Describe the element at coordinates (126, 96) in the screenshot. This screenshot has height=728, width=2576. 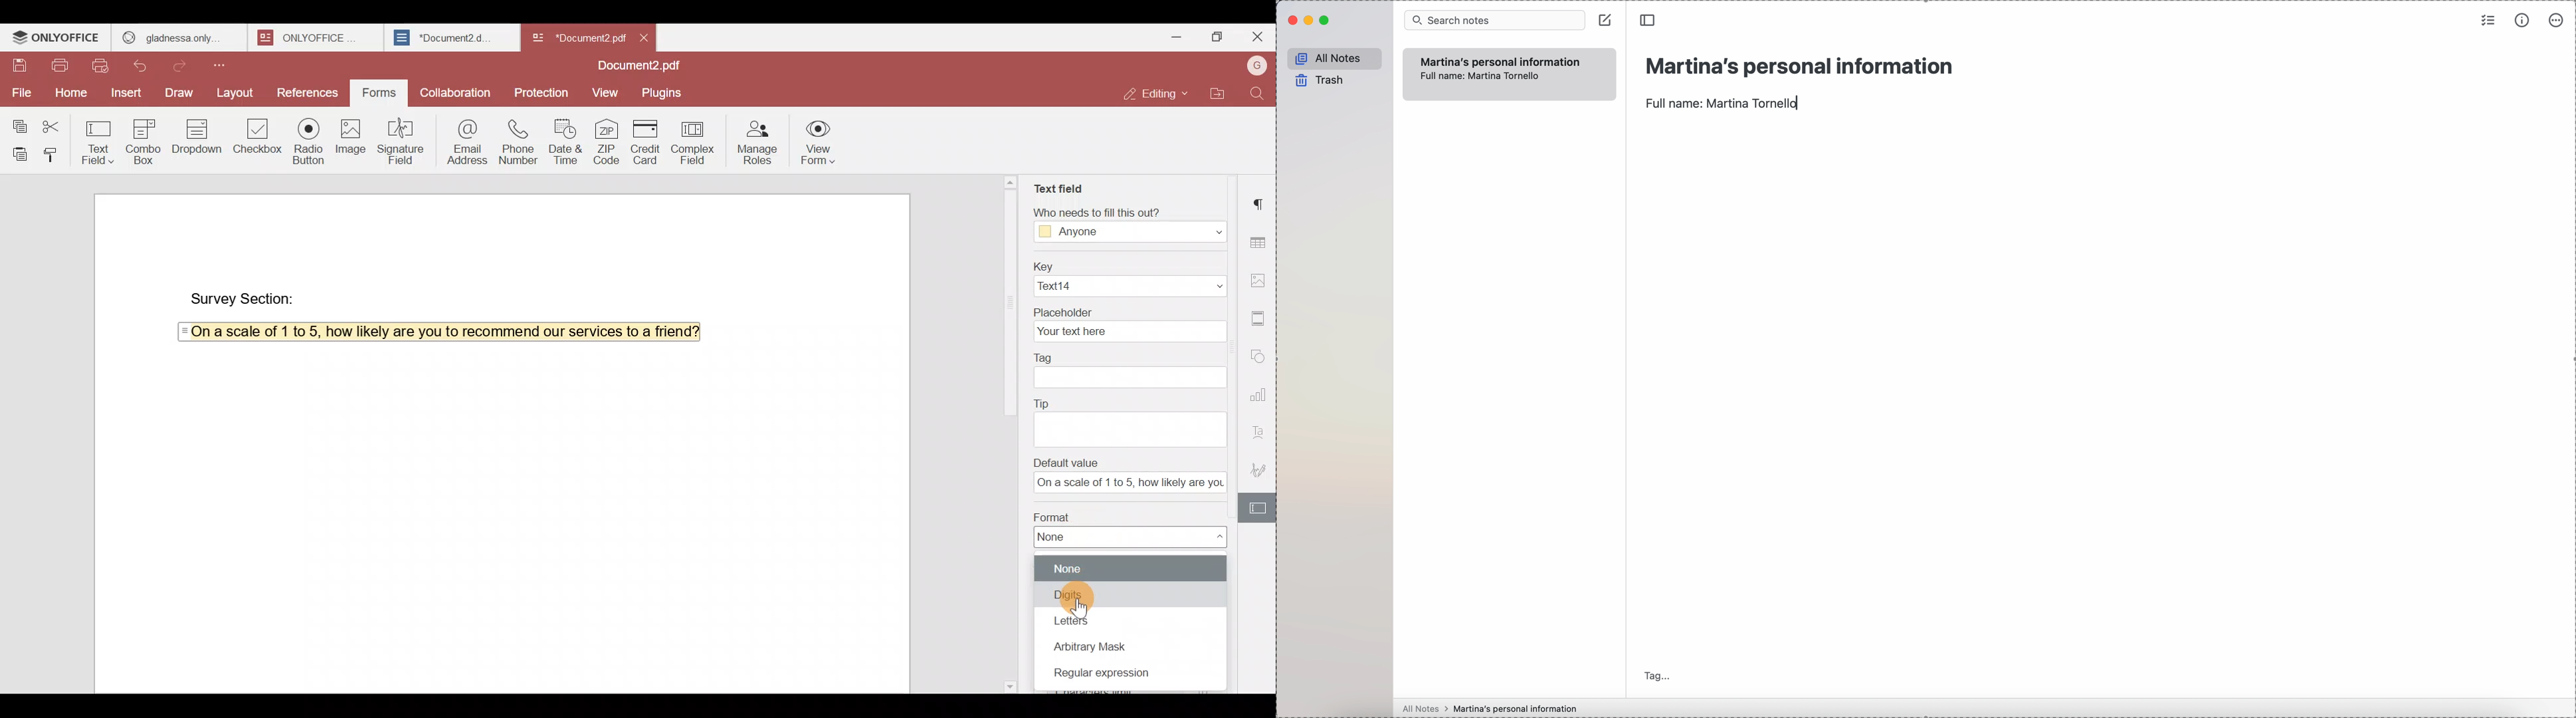
I see `Insert` at that location.